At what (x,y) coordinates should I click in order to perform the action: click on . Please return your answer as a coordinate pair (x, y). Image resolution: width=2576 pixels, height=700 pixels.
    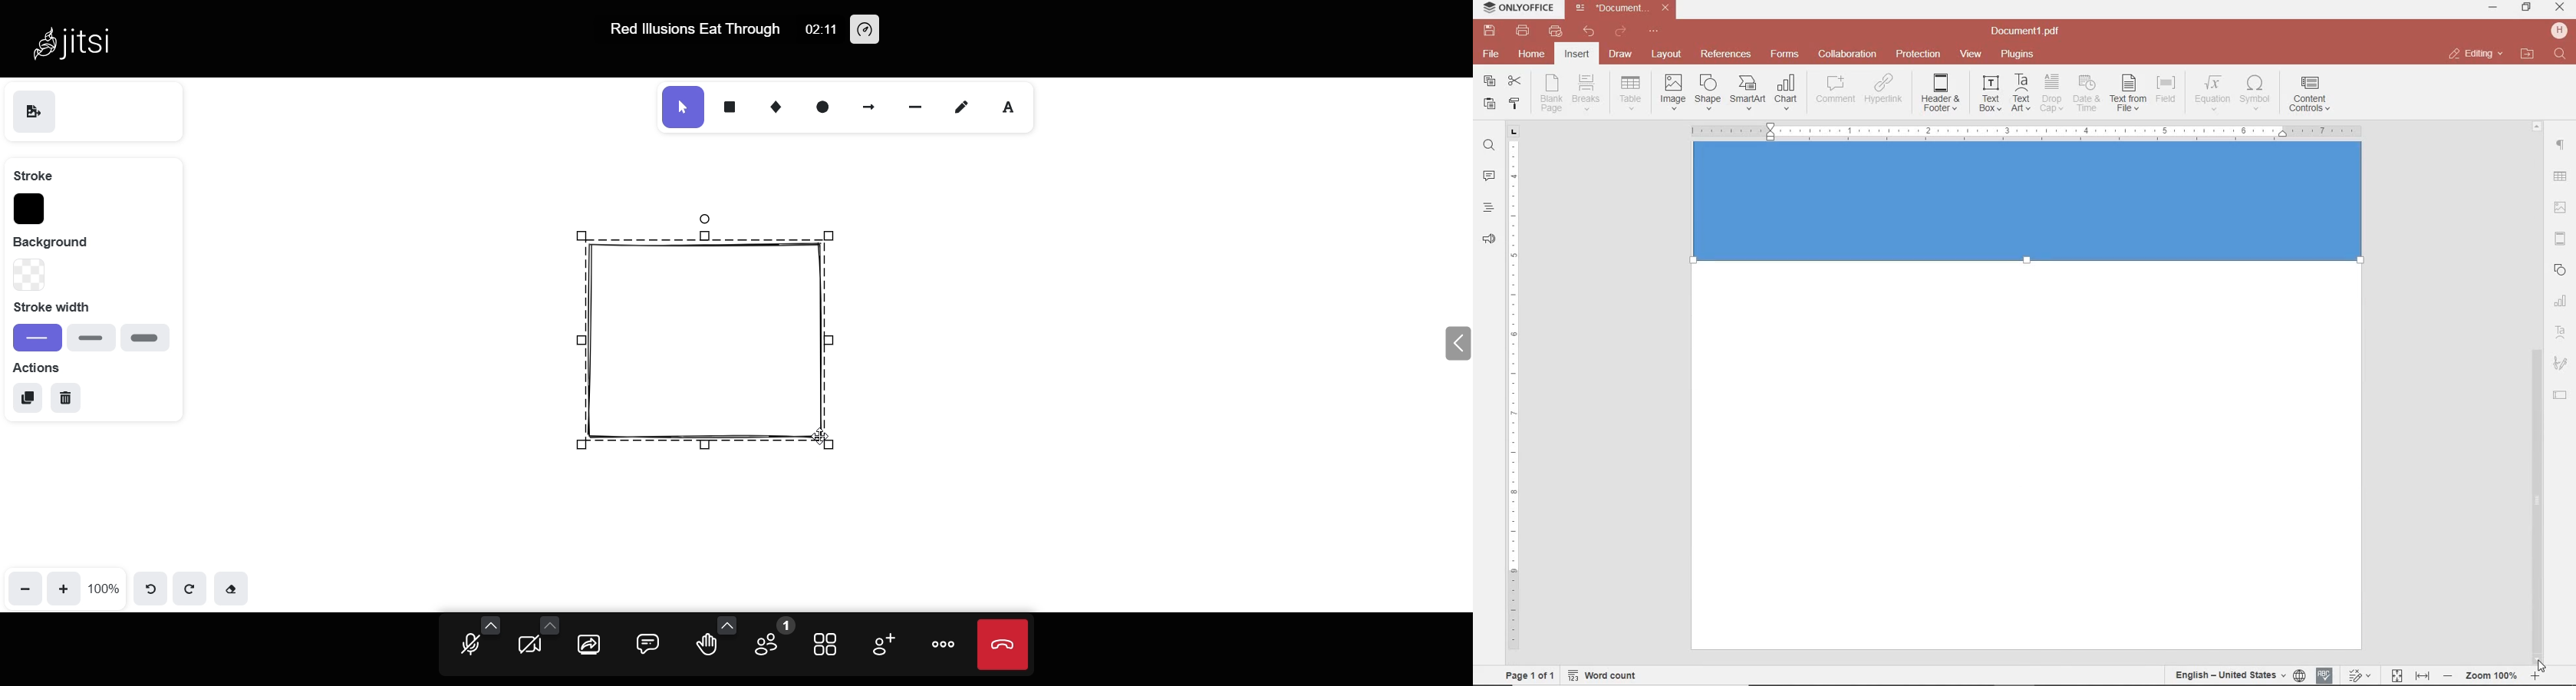
    Looking at the image, I should click on (2031, 212).